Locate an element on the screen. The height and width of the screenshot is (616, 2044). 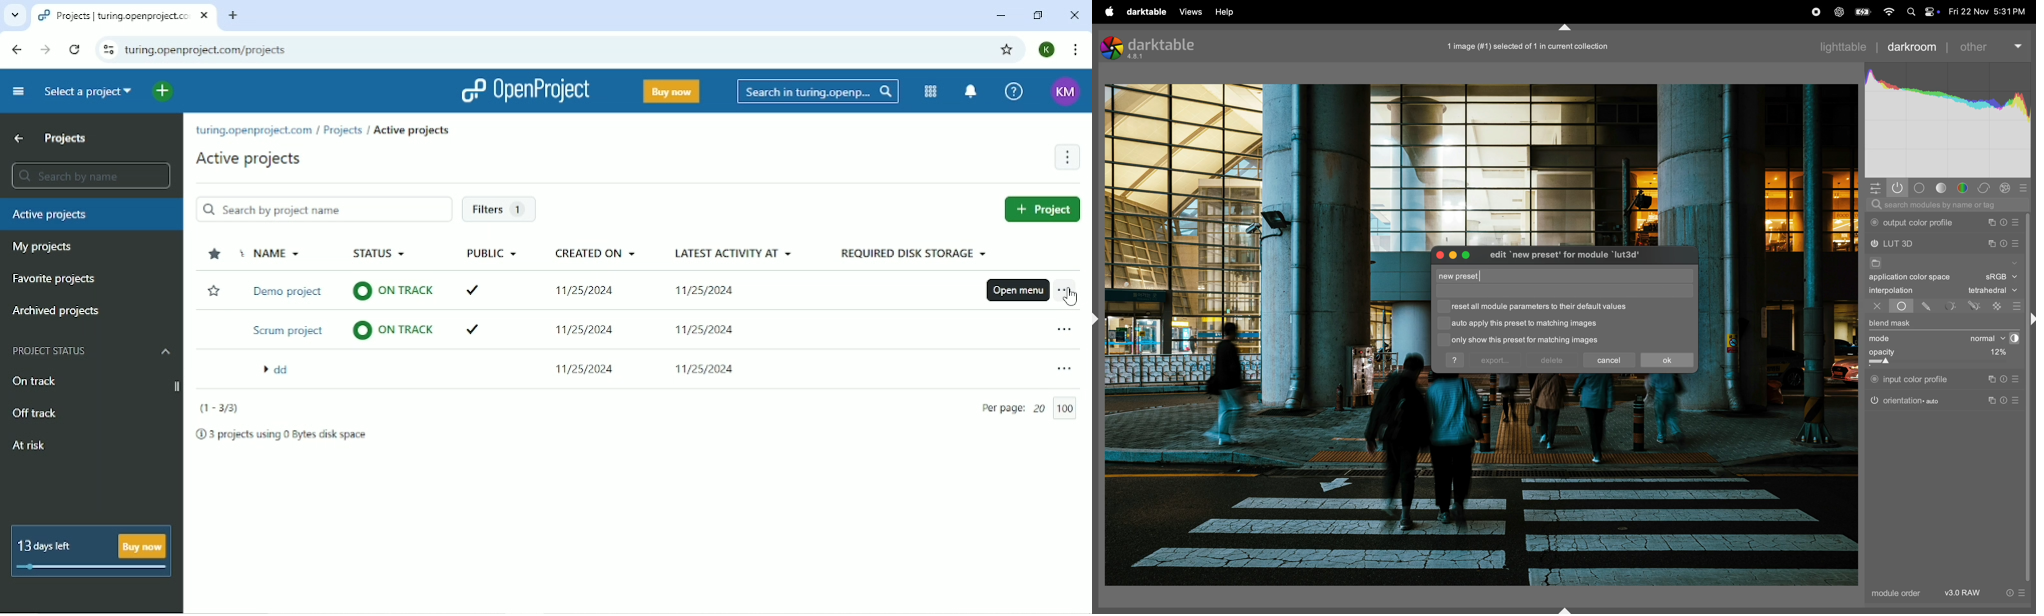
lut 3d is located at coordinates (1909, 244).